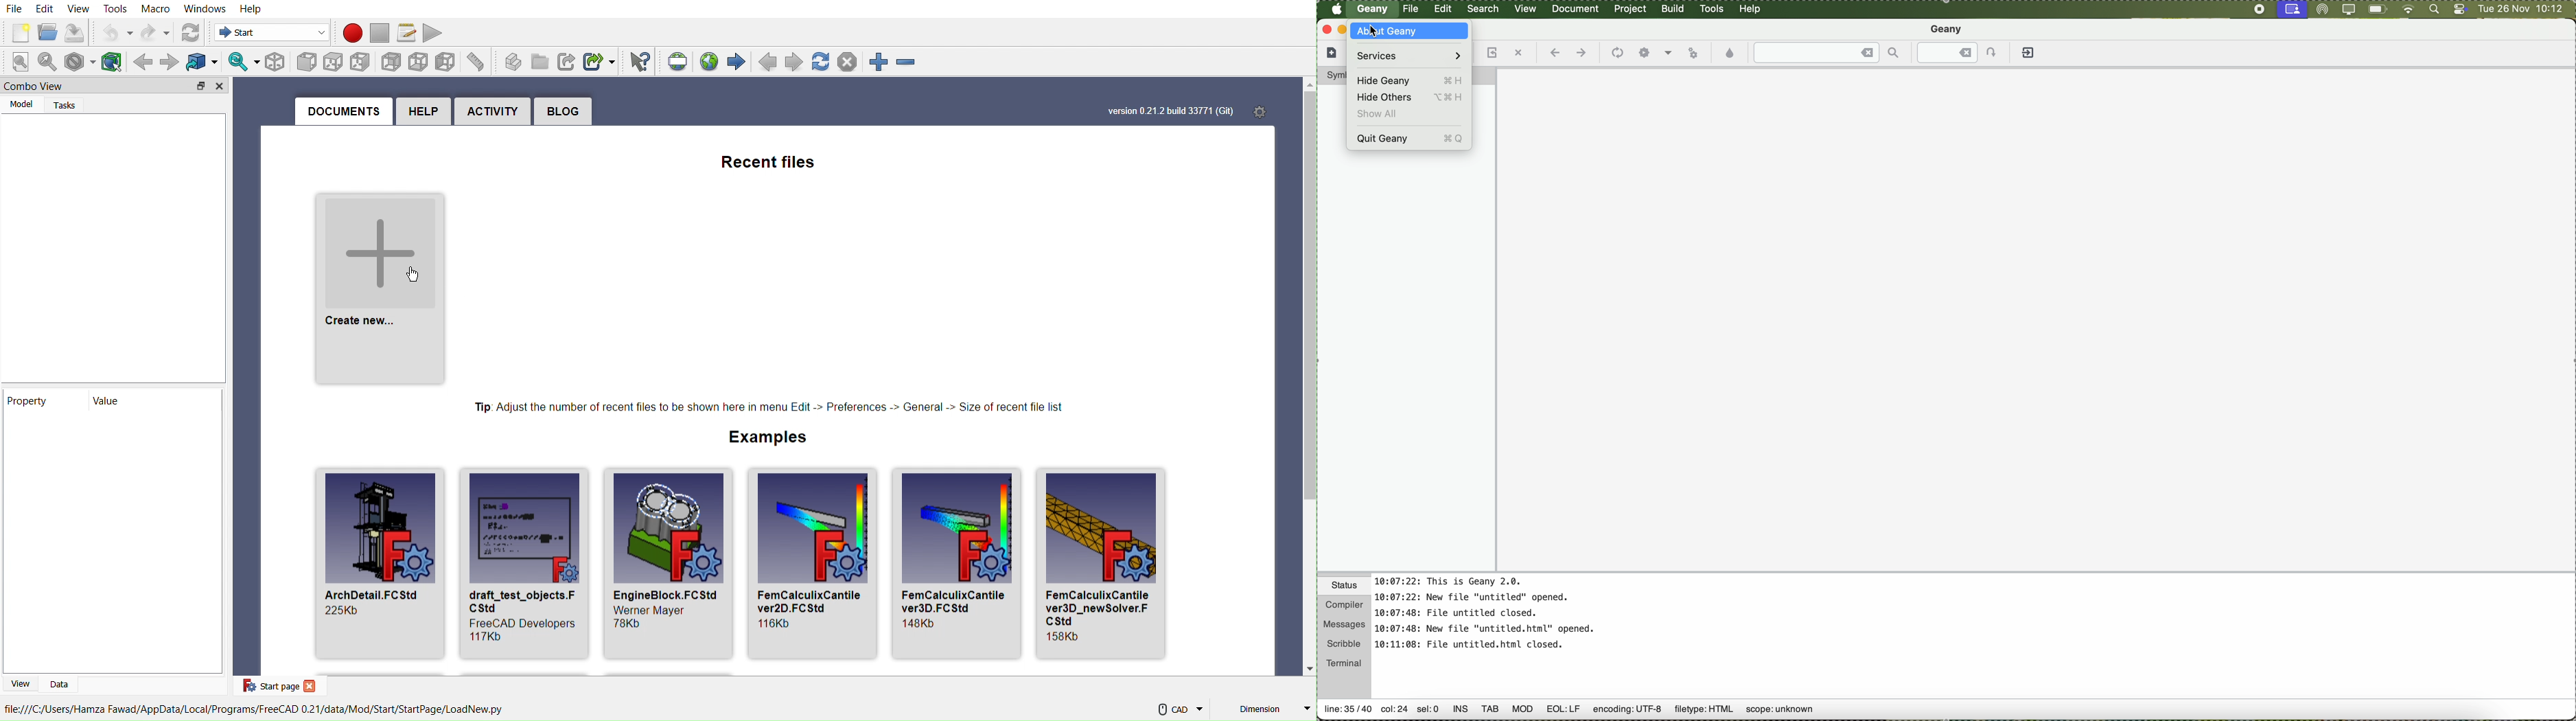 The height and width of the screenshot is (728, 2576). I want to click on quit Geany, so click(1411, 139).